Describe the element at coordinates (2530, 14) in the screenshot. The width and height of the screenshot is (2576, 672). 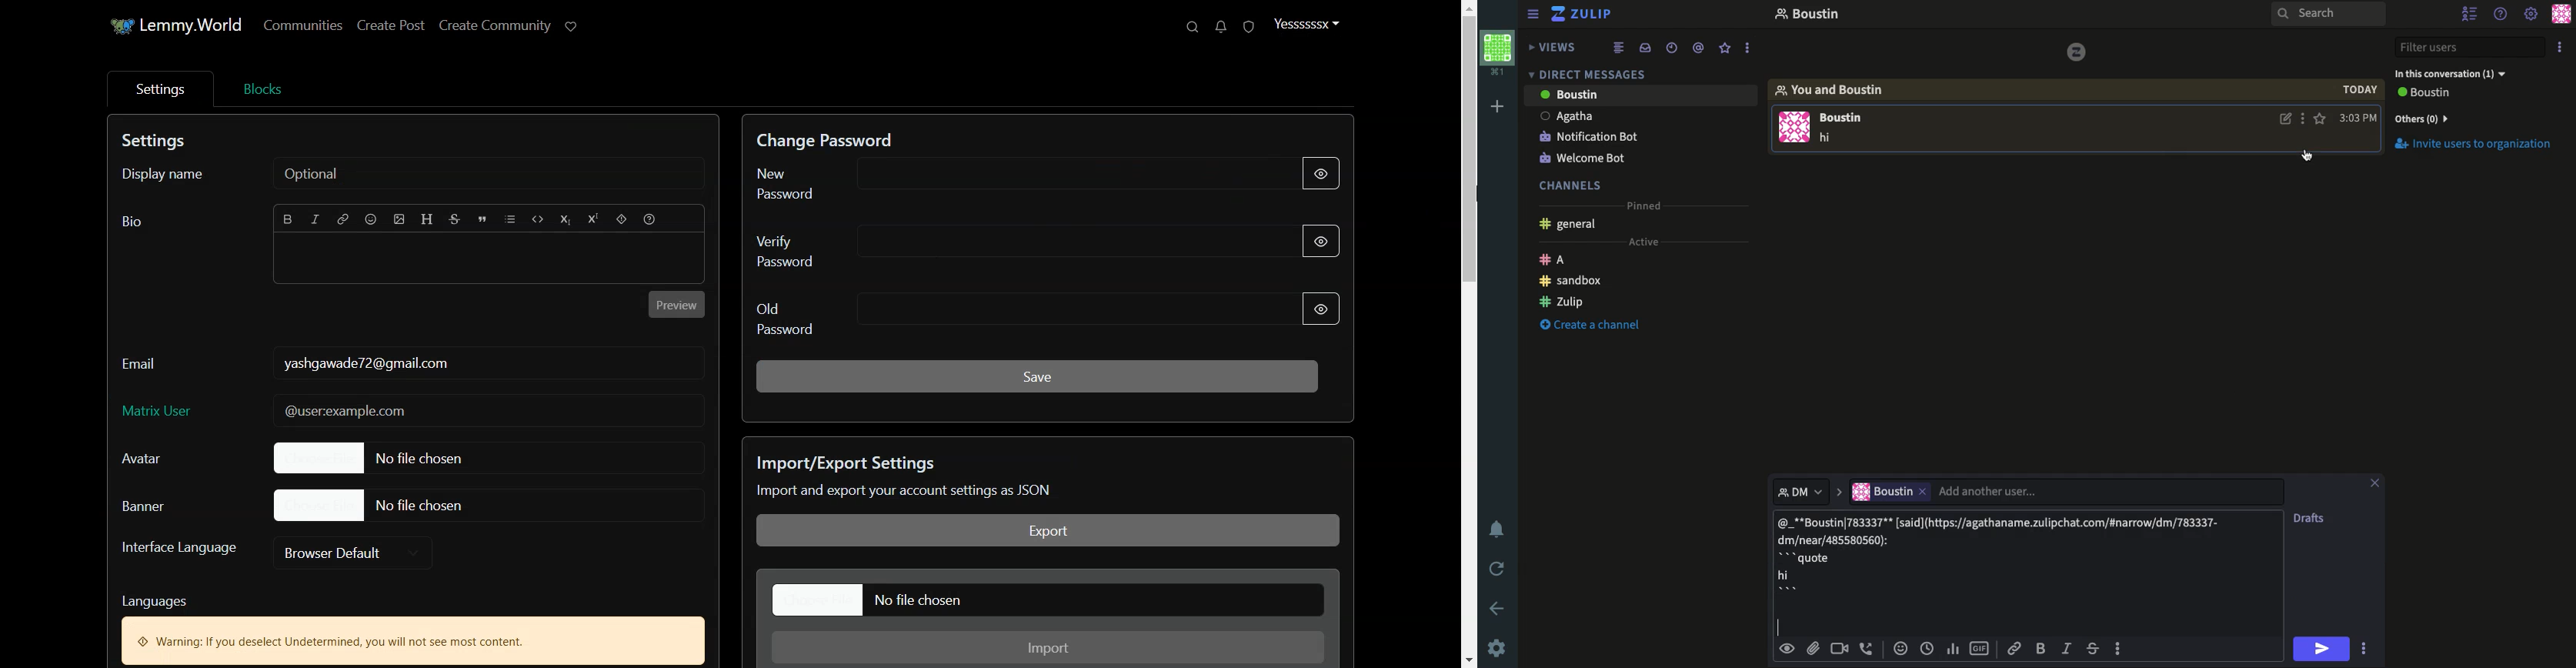
I see `Settings` at that location.